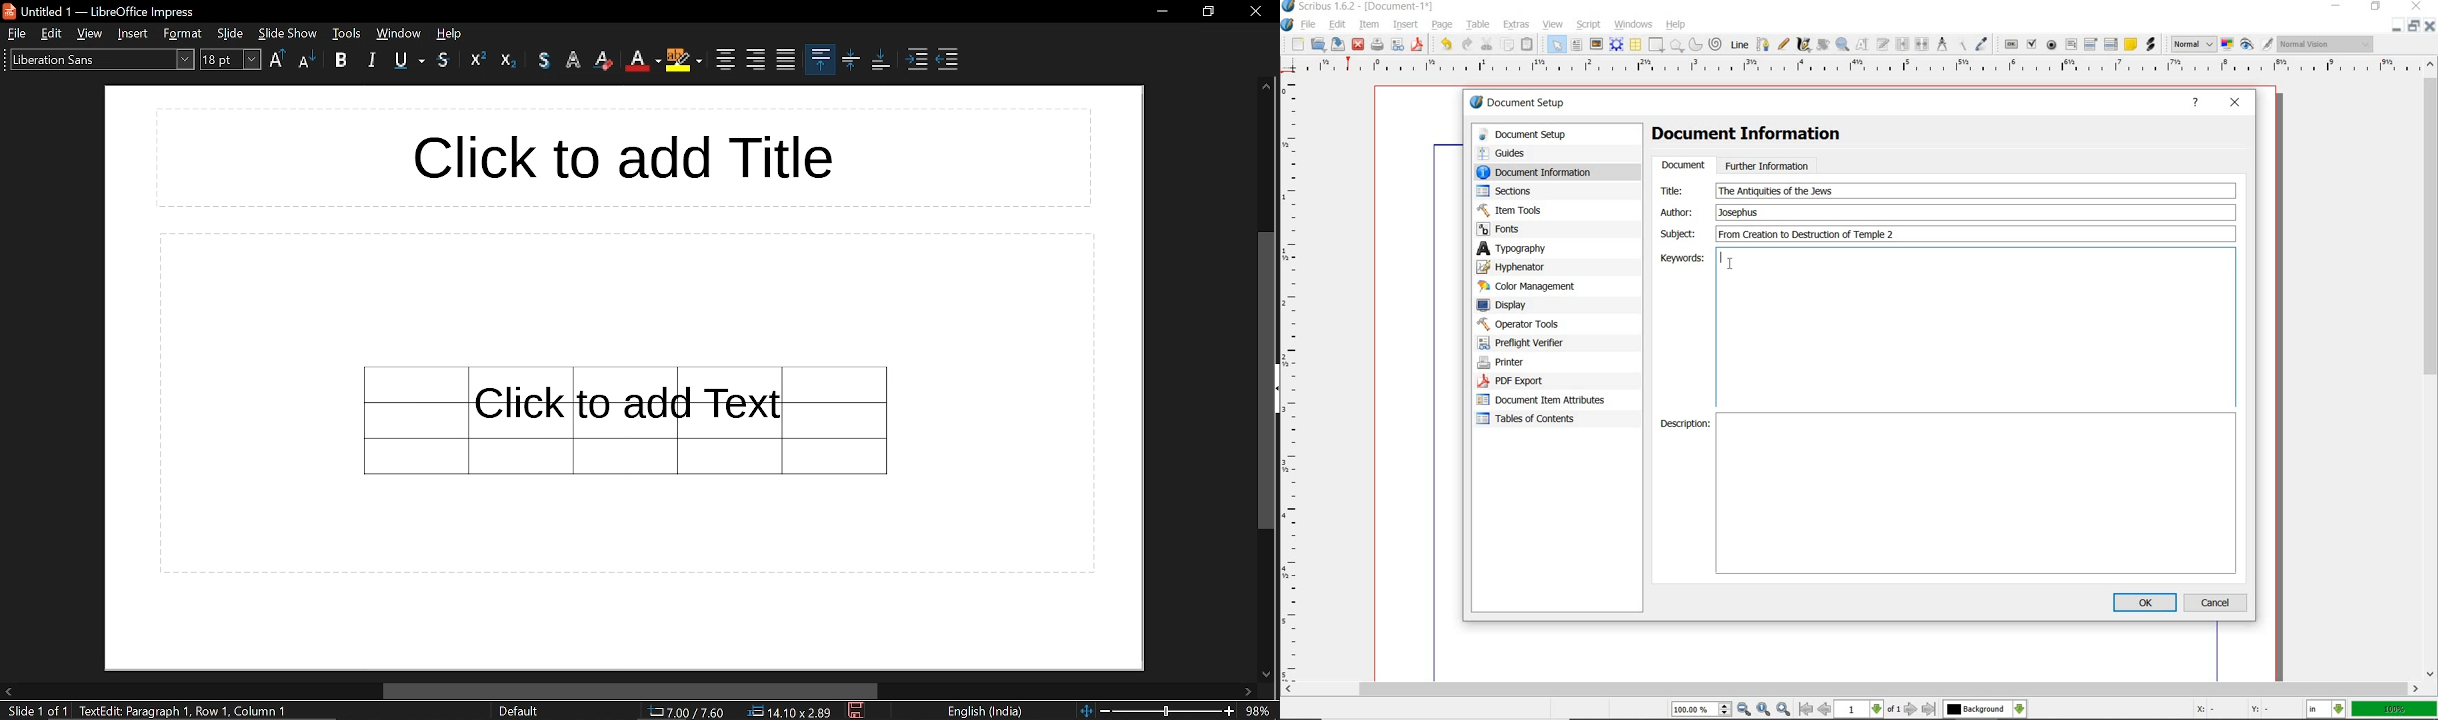 Image resolution: width=2464 pixels, height=728 pixels. What do you see at coordinates (278, 60) in the screenshot?
I see `Uppercase` at bounding box center [278, 60].